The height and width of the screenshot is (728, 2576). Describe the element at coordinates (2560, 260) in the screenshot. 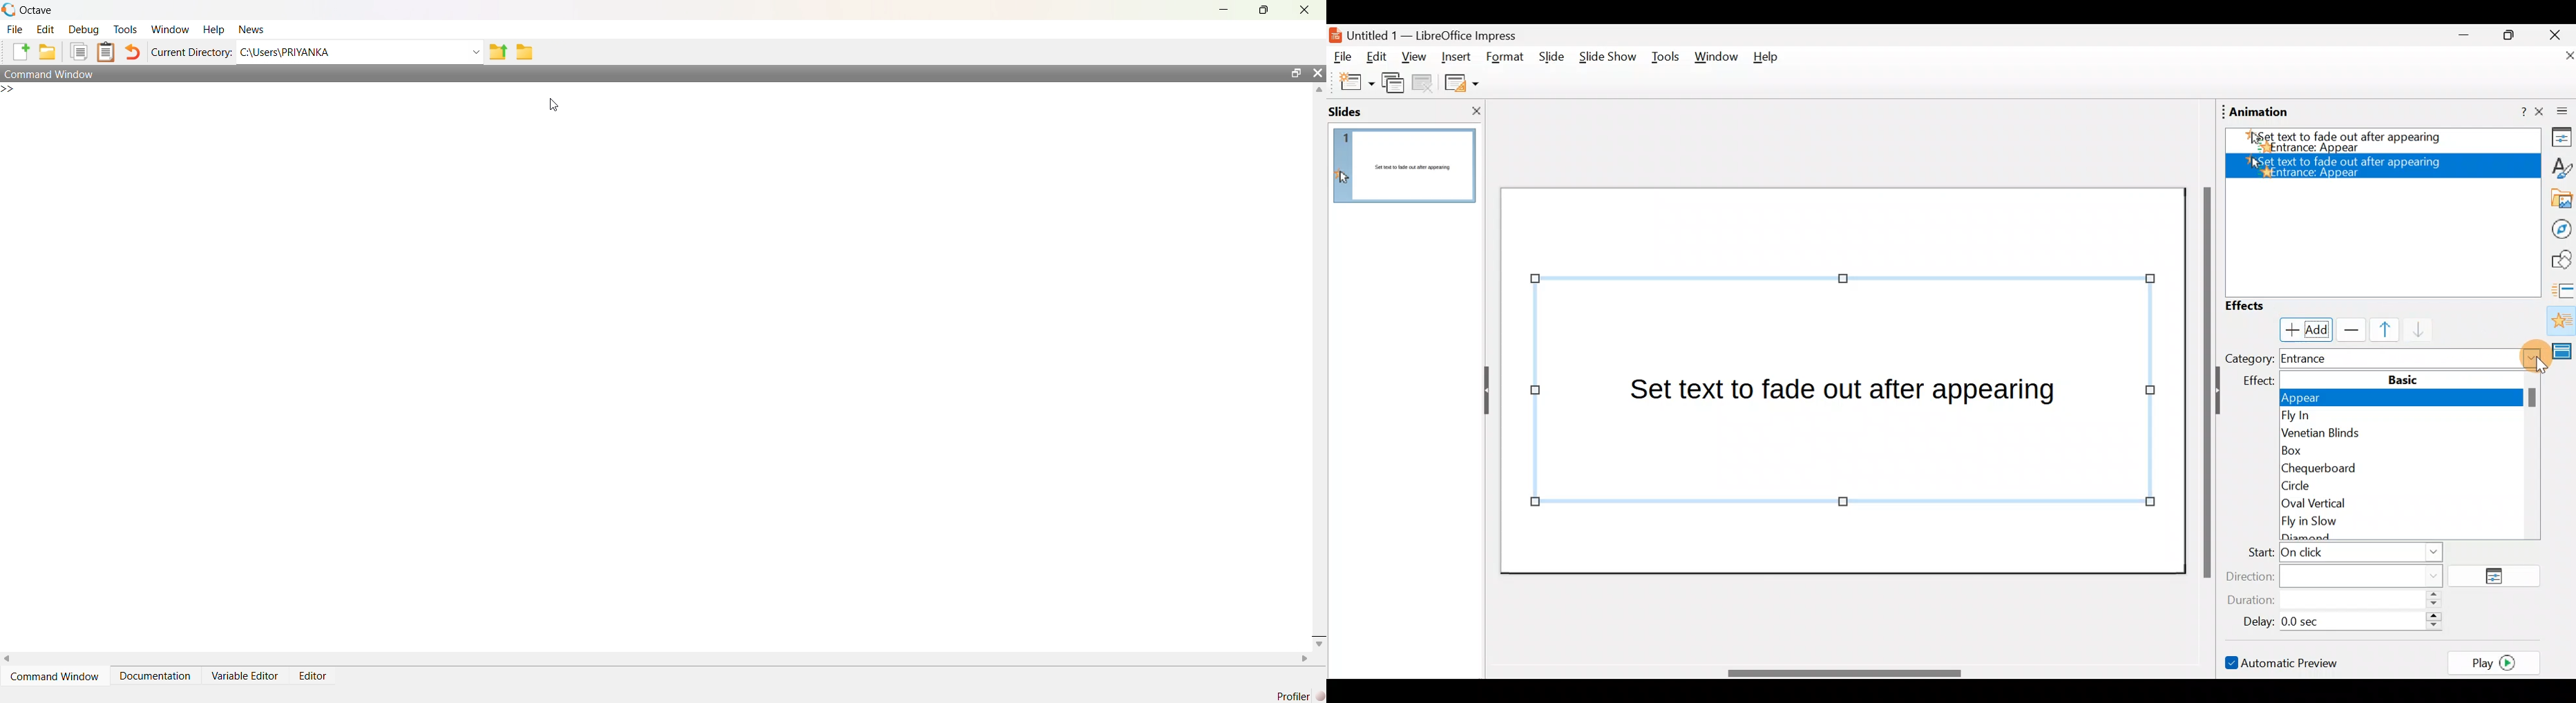

I see `Shapes` at that location.